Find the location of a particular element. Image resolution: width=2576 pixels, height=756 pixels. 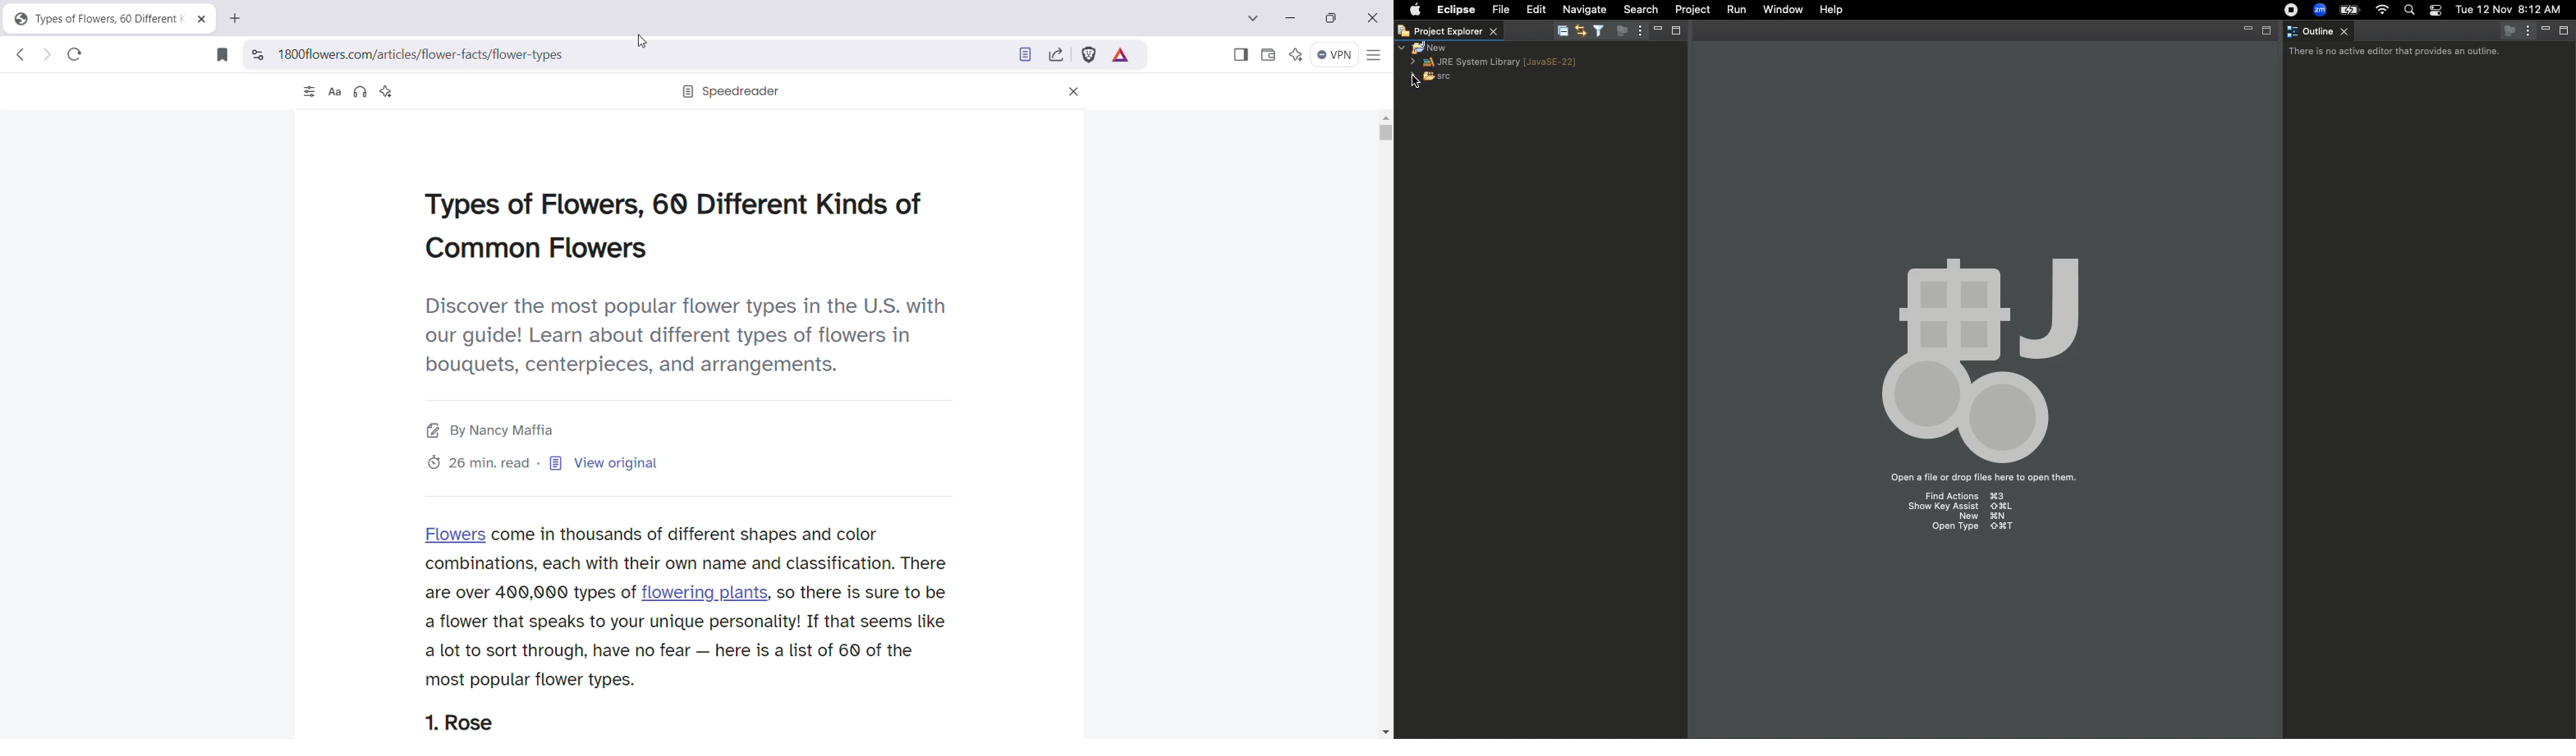

view orginial is located at coordinates (557, 463).